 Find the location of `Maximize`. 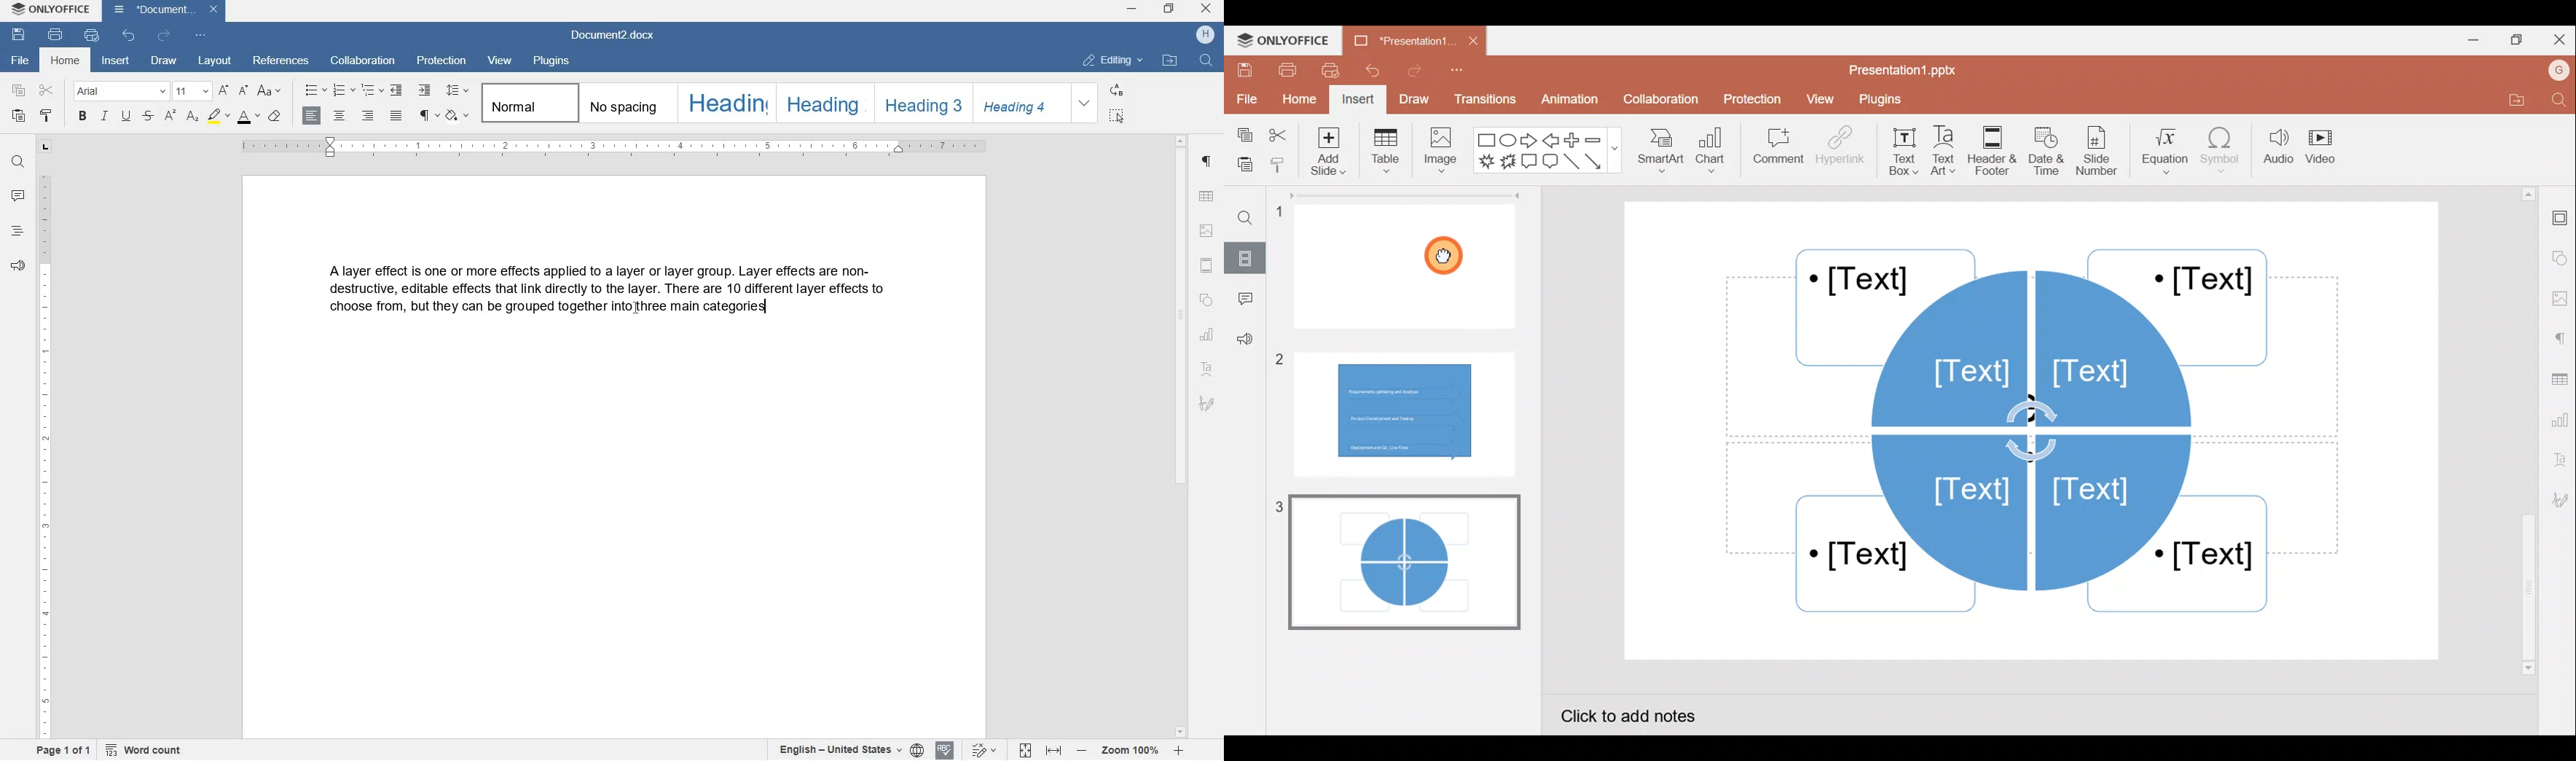

Maximize is located at coordinates (2520, 38).